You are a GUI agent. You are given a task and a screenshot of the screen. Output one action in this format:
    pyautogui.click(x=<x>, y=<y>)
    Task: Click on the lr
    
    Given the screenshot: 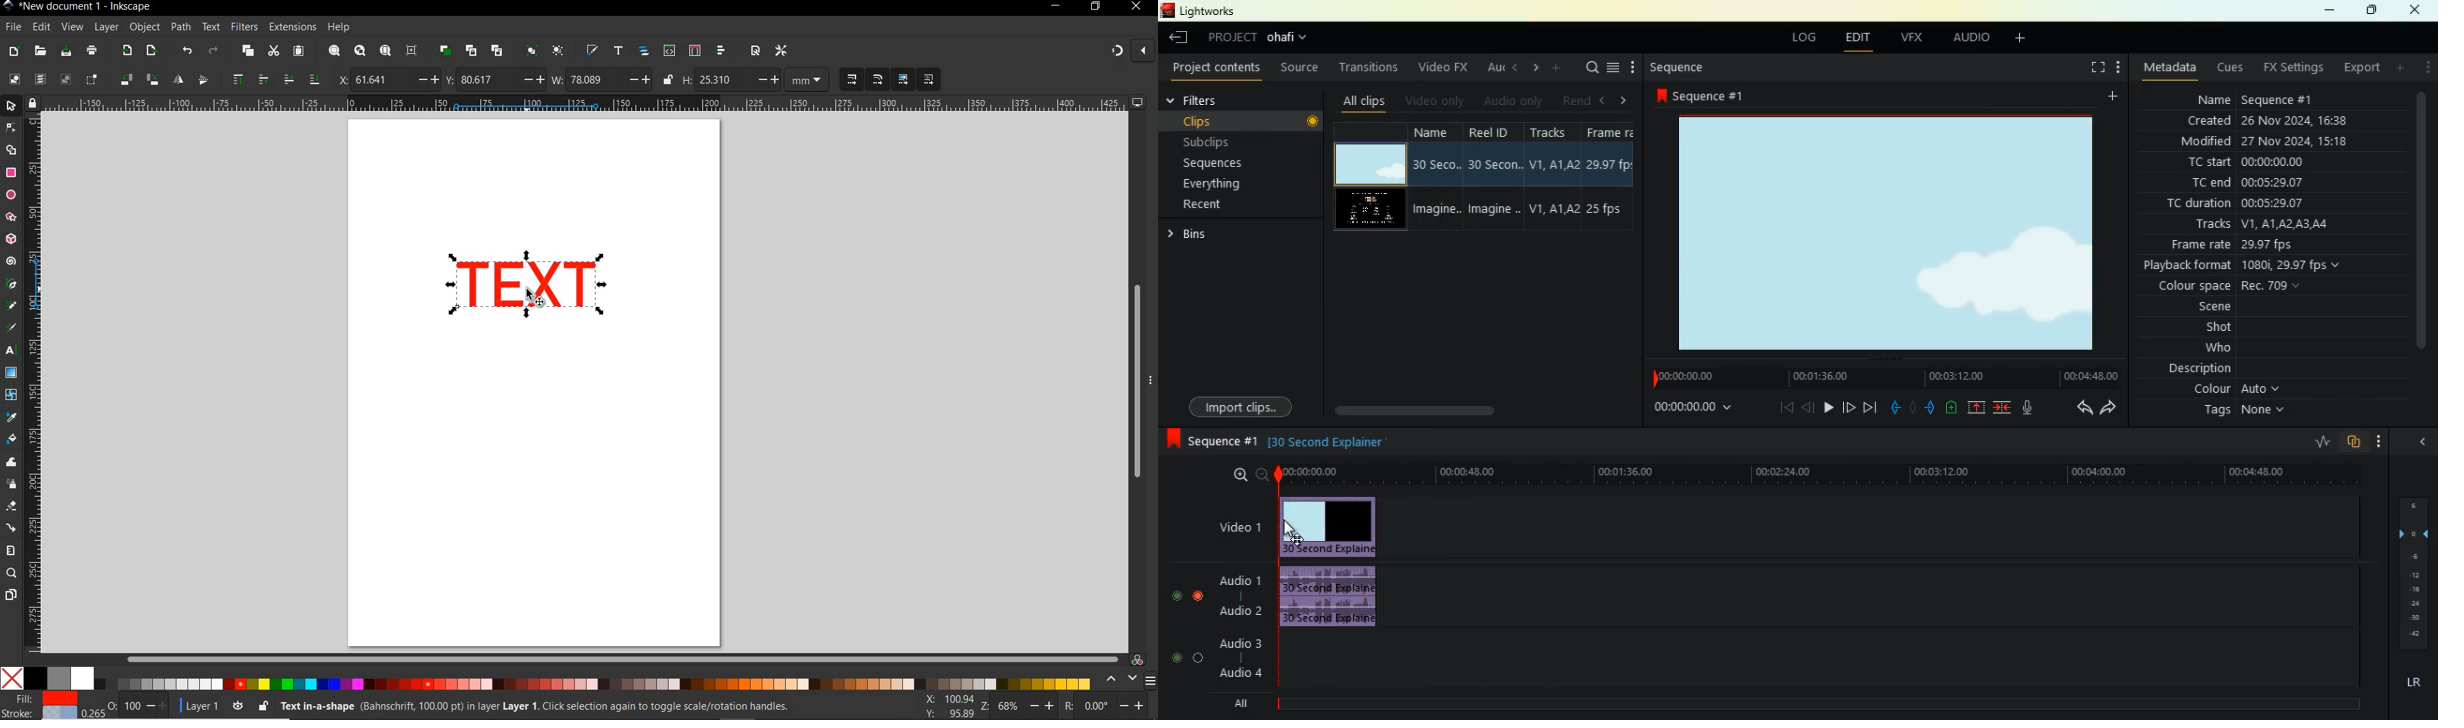 What is the action you would take?
    pyautogui.click(x=2409, y=683)
    